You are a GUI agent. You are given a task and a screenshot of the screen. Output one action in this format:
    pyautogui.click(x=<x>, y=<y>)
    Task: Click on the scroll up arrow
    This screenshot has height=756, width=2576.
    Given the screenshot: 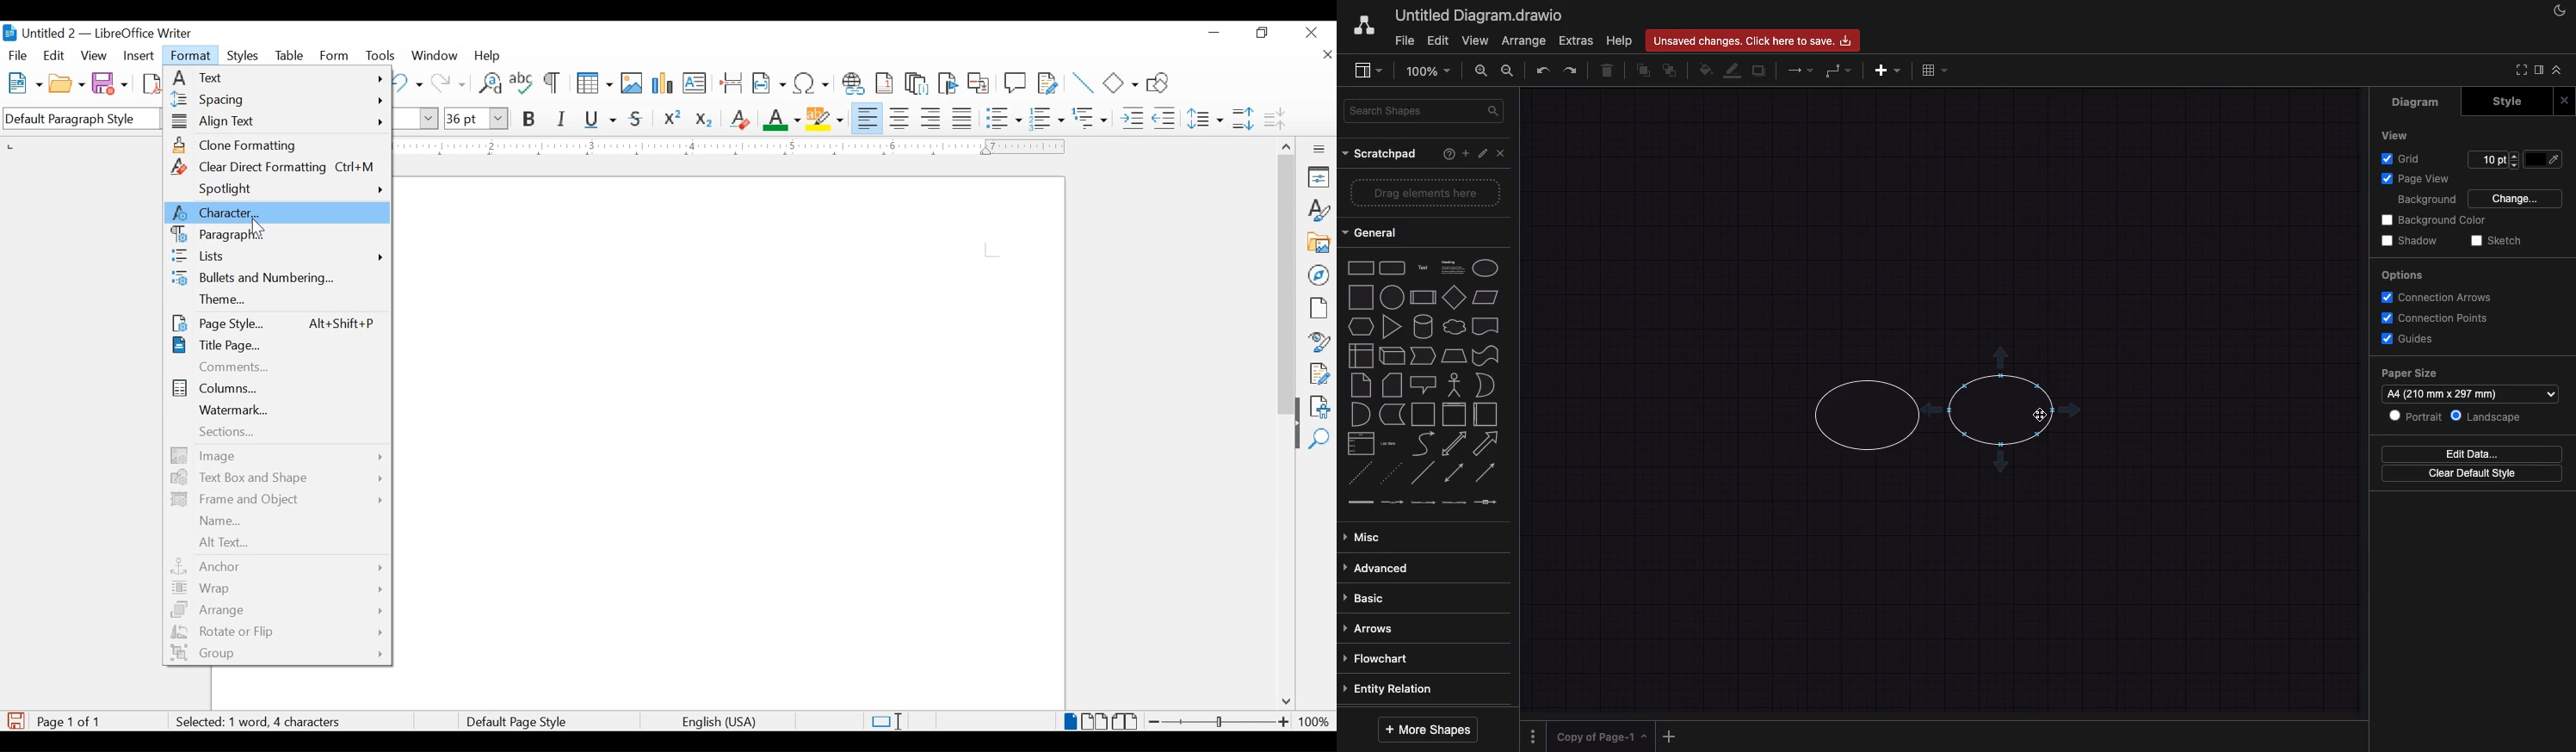 What is the action you would take?
    pyautogui.click(x=1285, y=144)
    